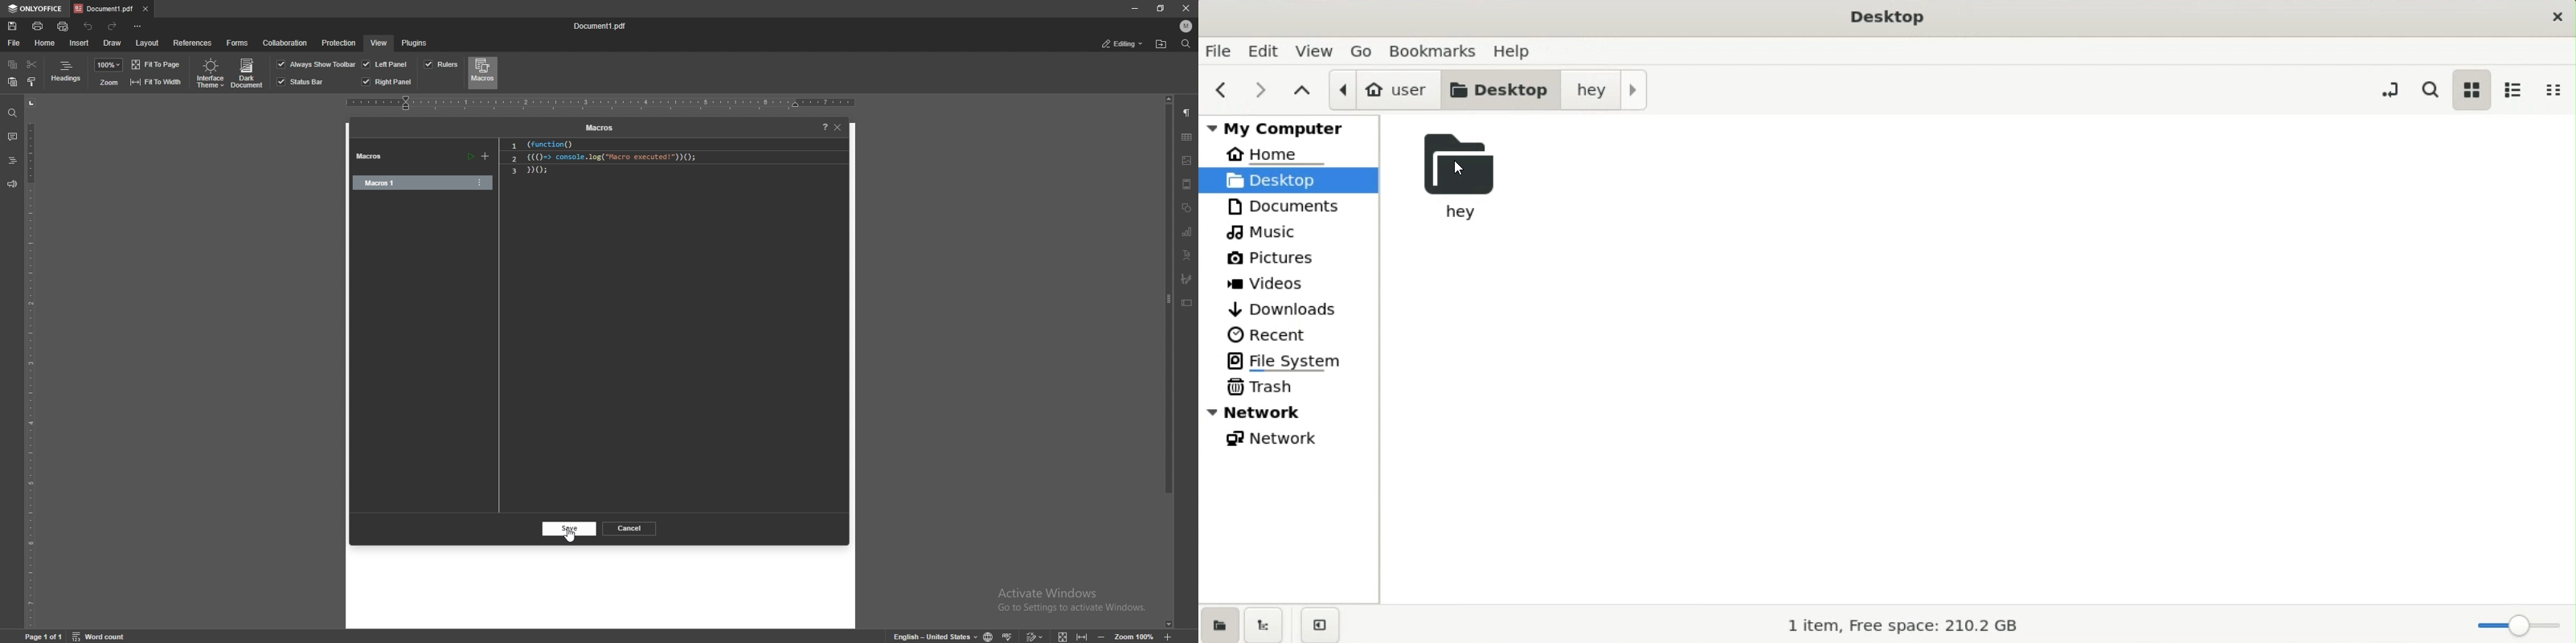  What do you see at coordinates (35, 9) in the screenshot?
I see `onlyoffice` at bounding box center [35, 9].